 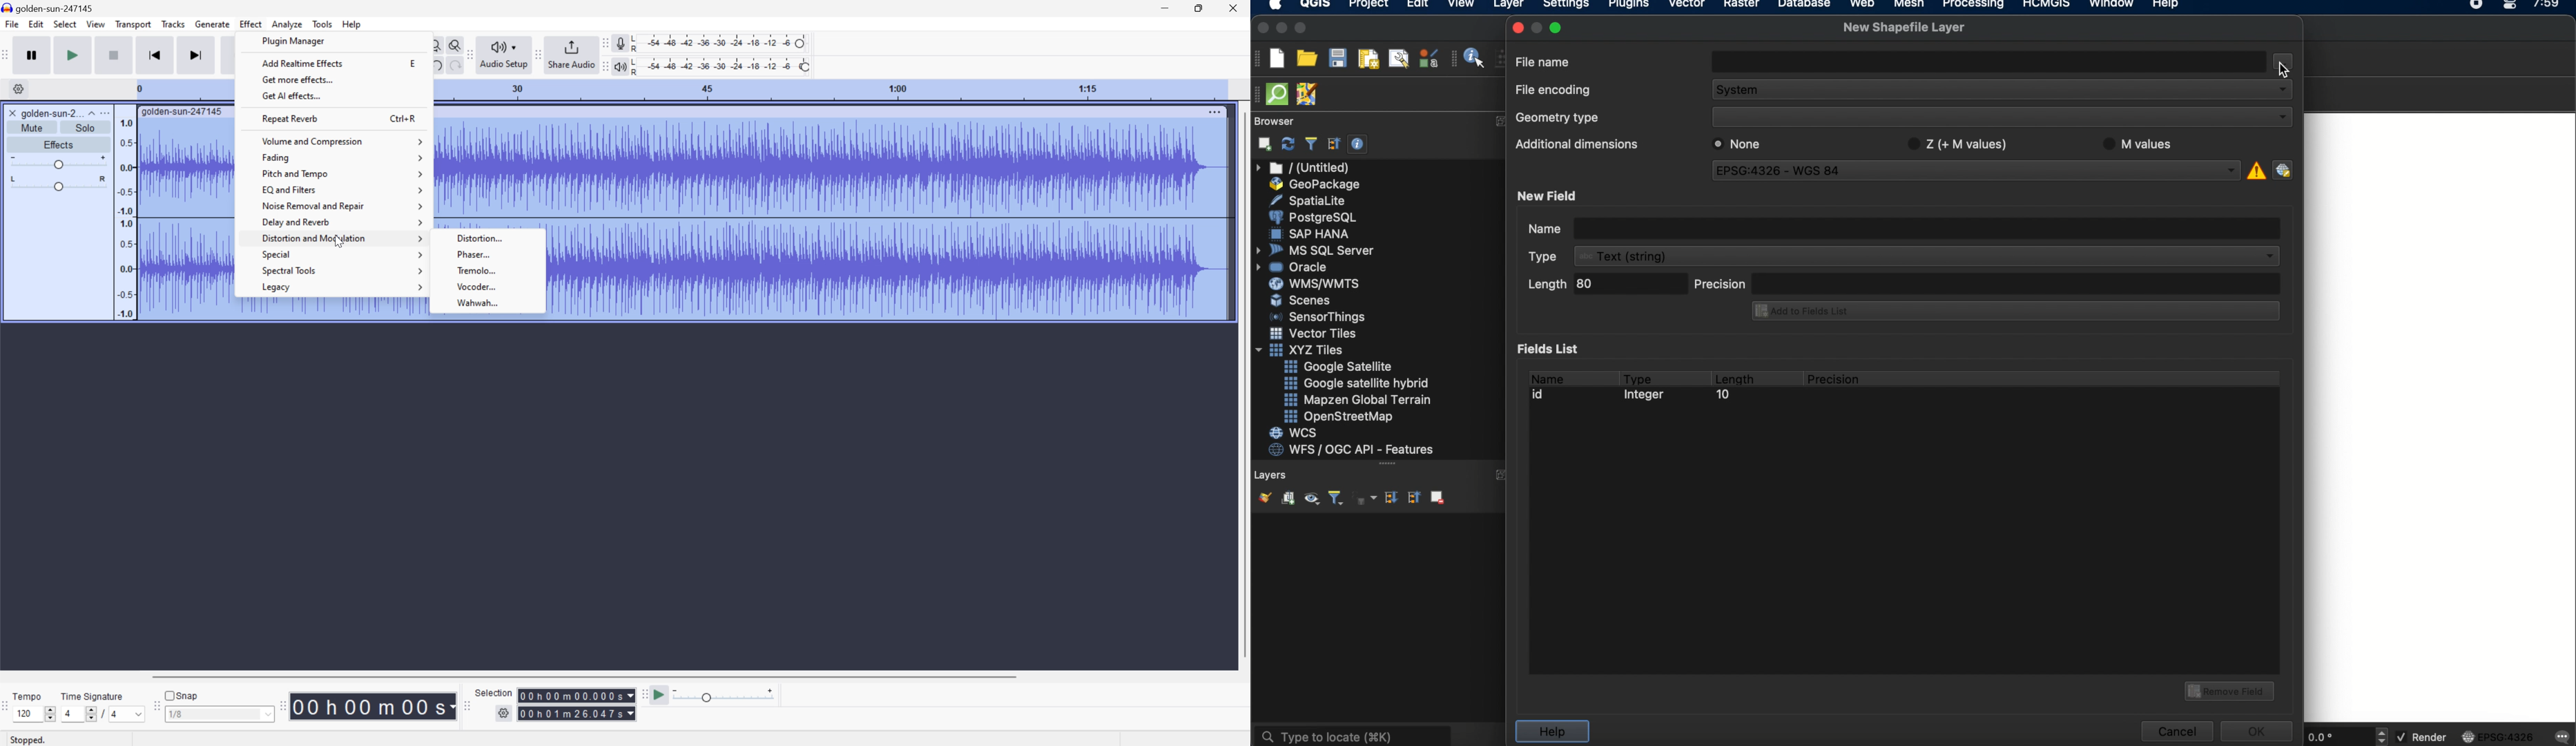 What do you see at coordinates (133, 23) in the screenshot?
I see `Transport` at bounding box center [133, 23].